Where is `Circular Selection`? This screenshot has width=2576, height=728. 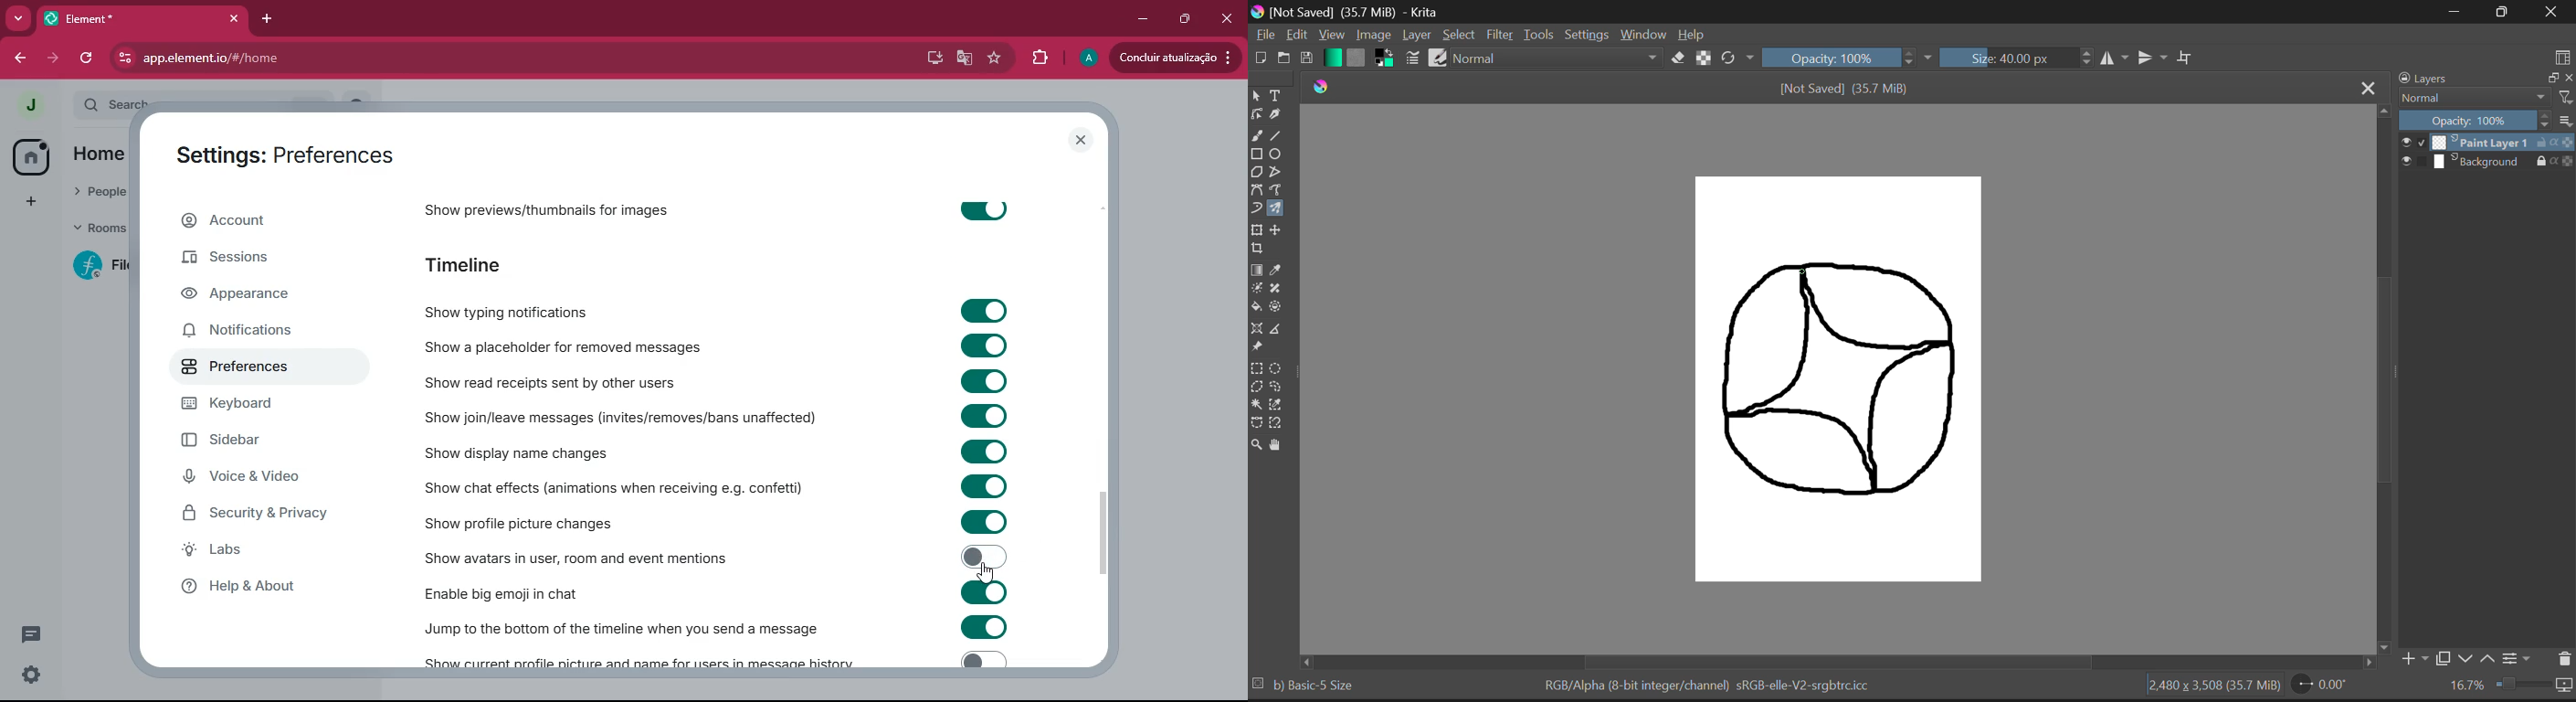 Circular Selection is located at coordinates (1281, 368).